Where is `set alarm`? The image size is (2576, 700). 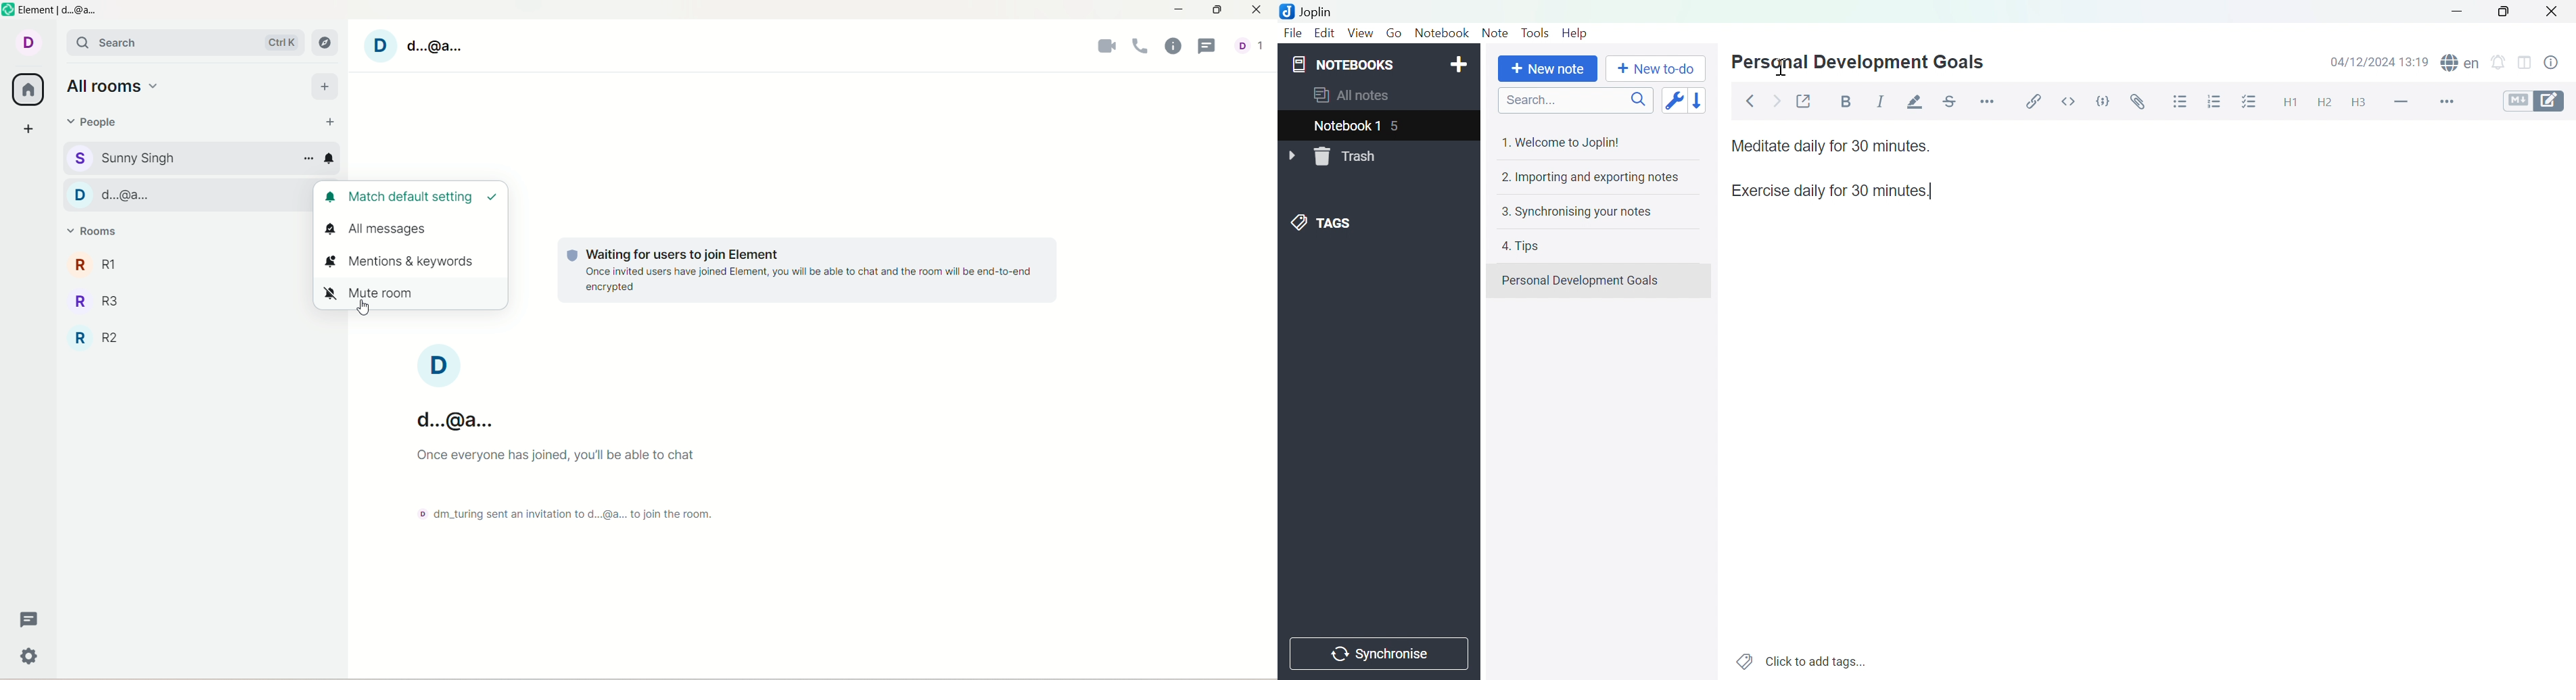 set alarm is located at coordinates (2502, 65).